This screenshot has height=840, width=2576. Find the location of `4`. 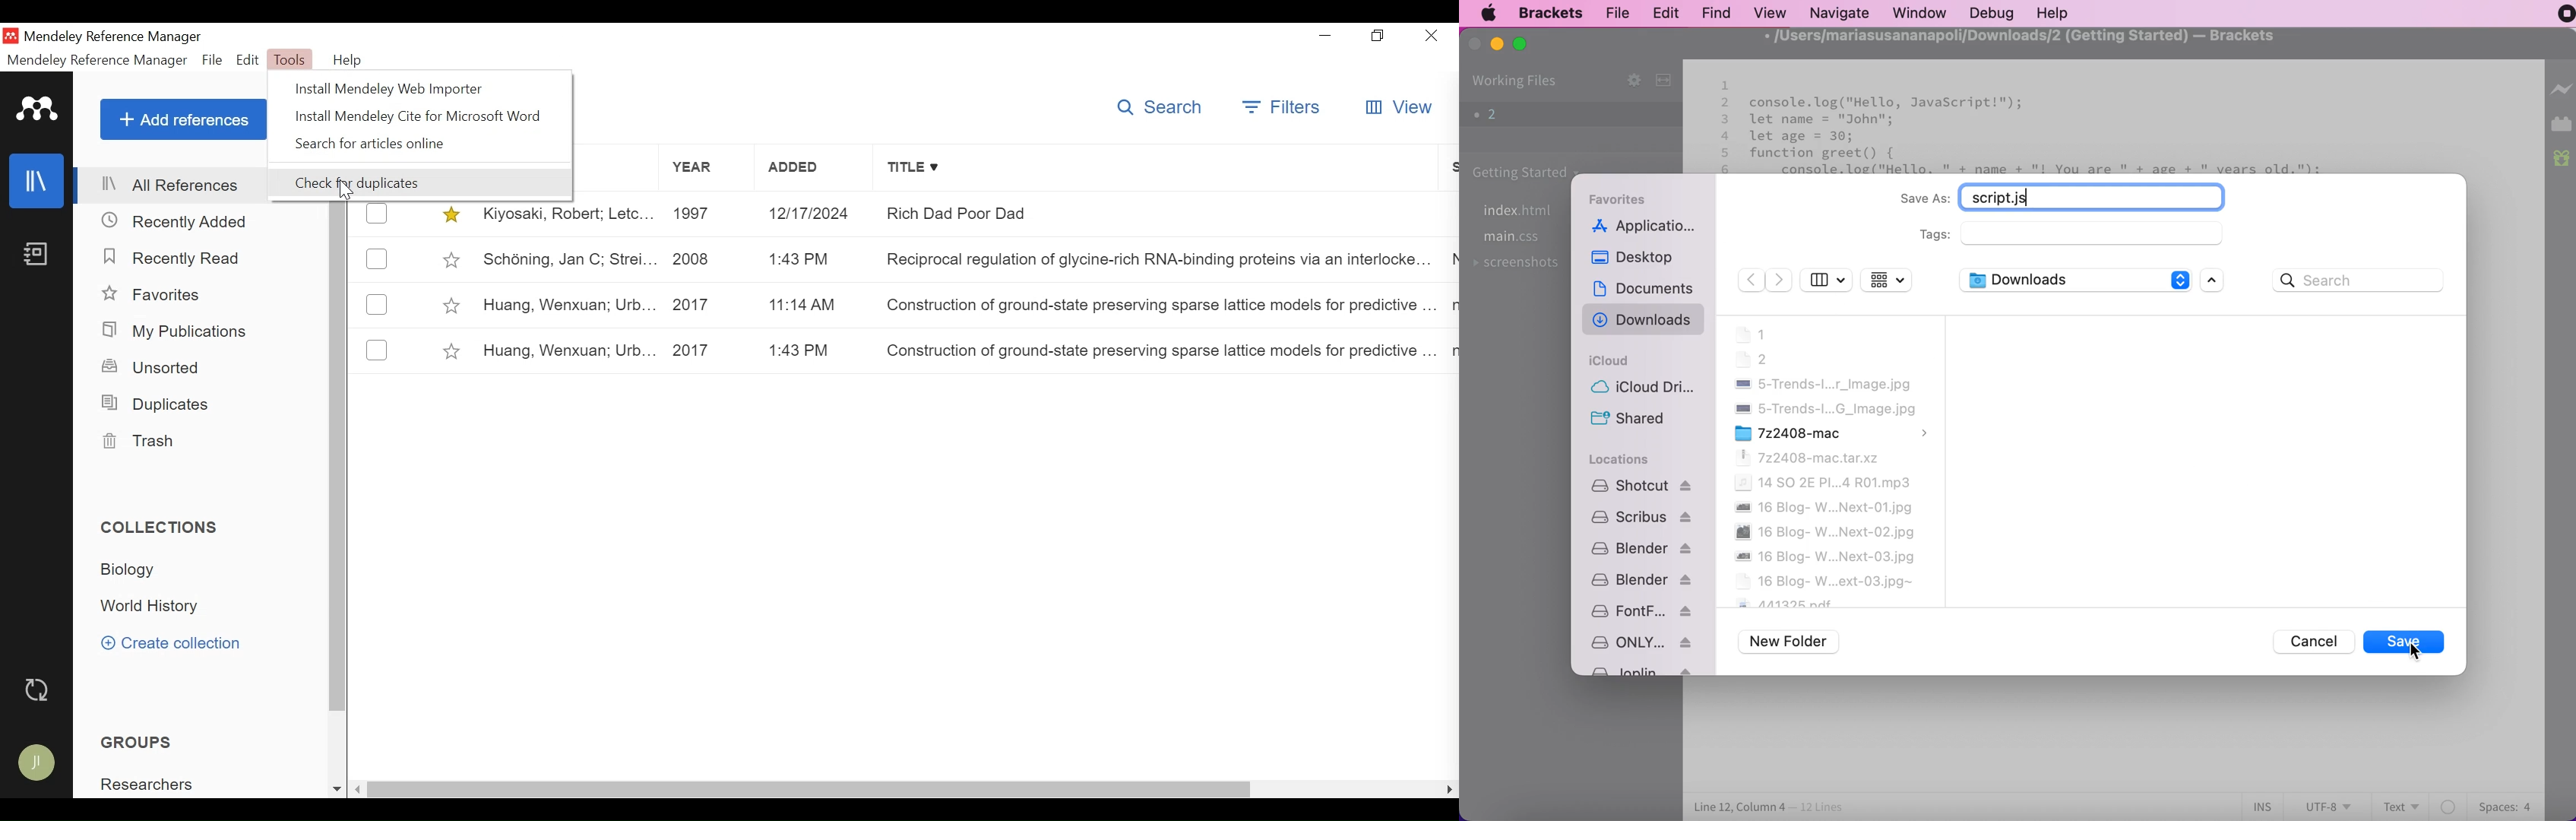

4 is located at coordinates (1725, 136).